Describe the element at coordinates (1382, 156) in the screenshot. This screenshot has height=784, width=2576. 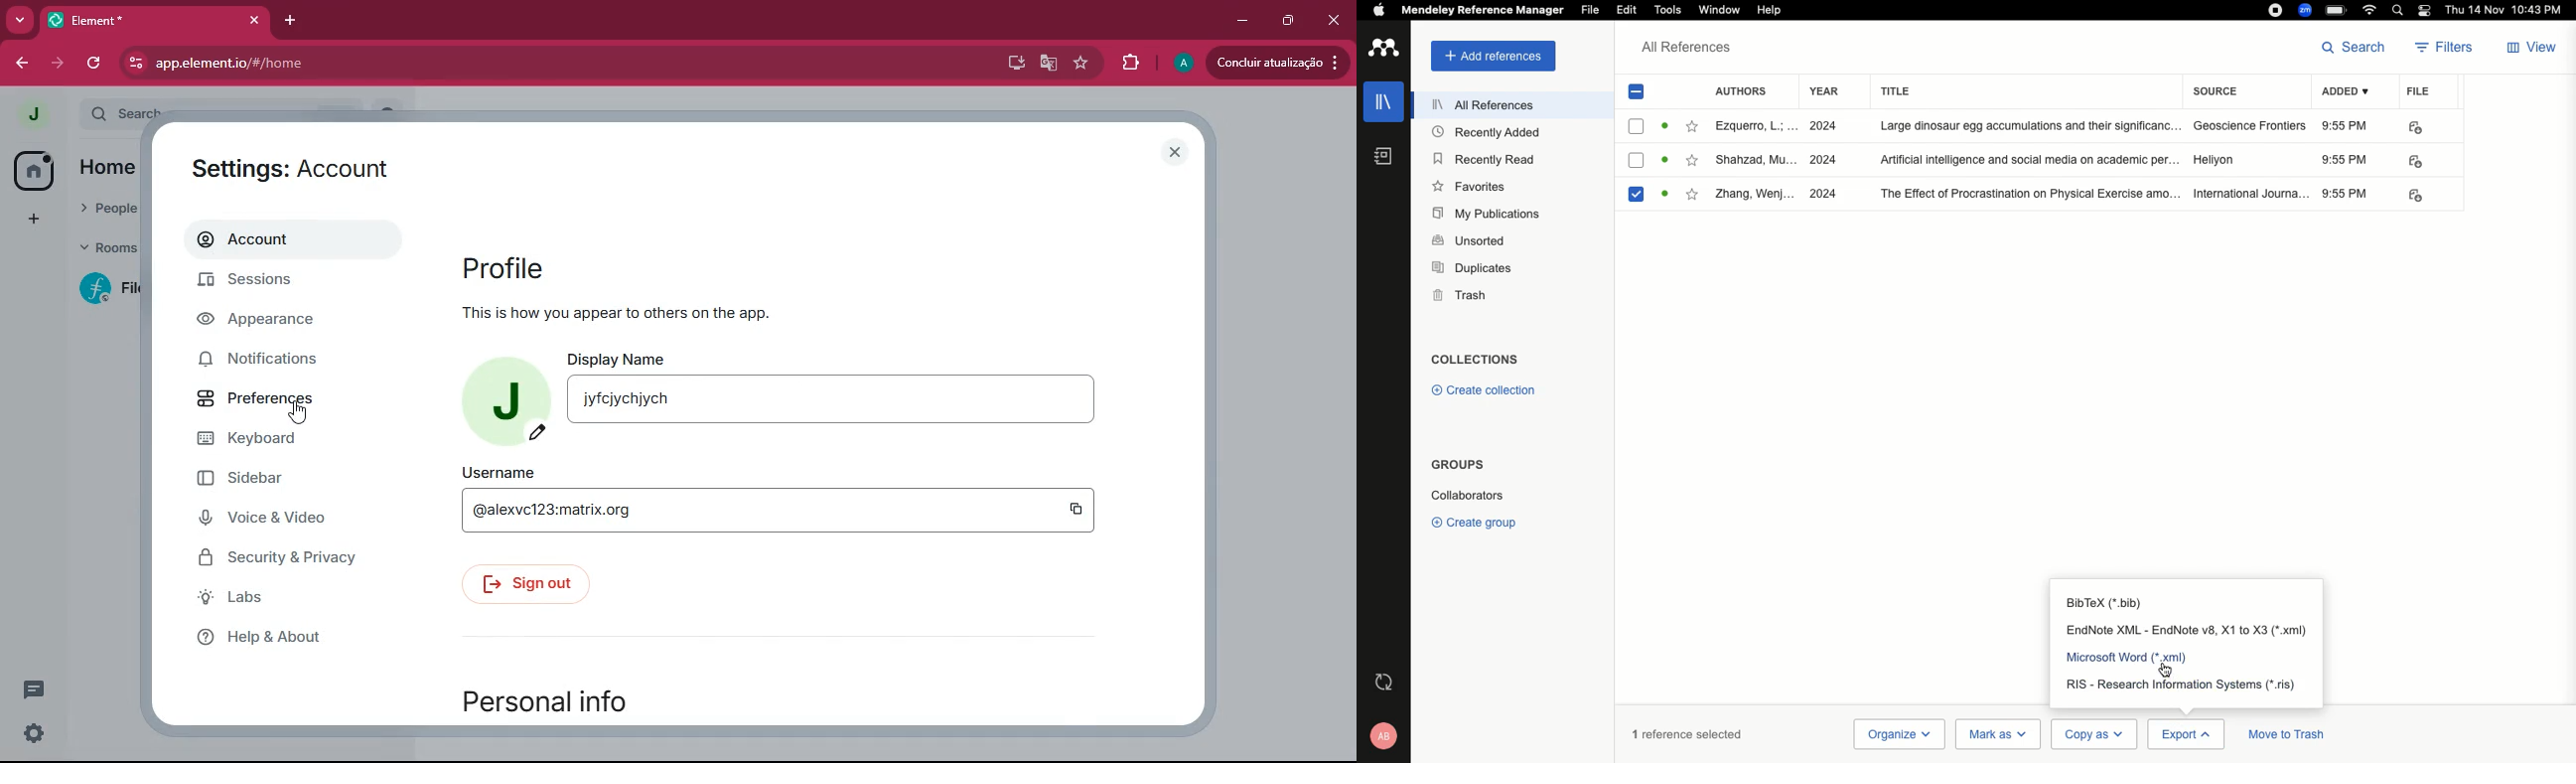
I see `Notebook` at that location.